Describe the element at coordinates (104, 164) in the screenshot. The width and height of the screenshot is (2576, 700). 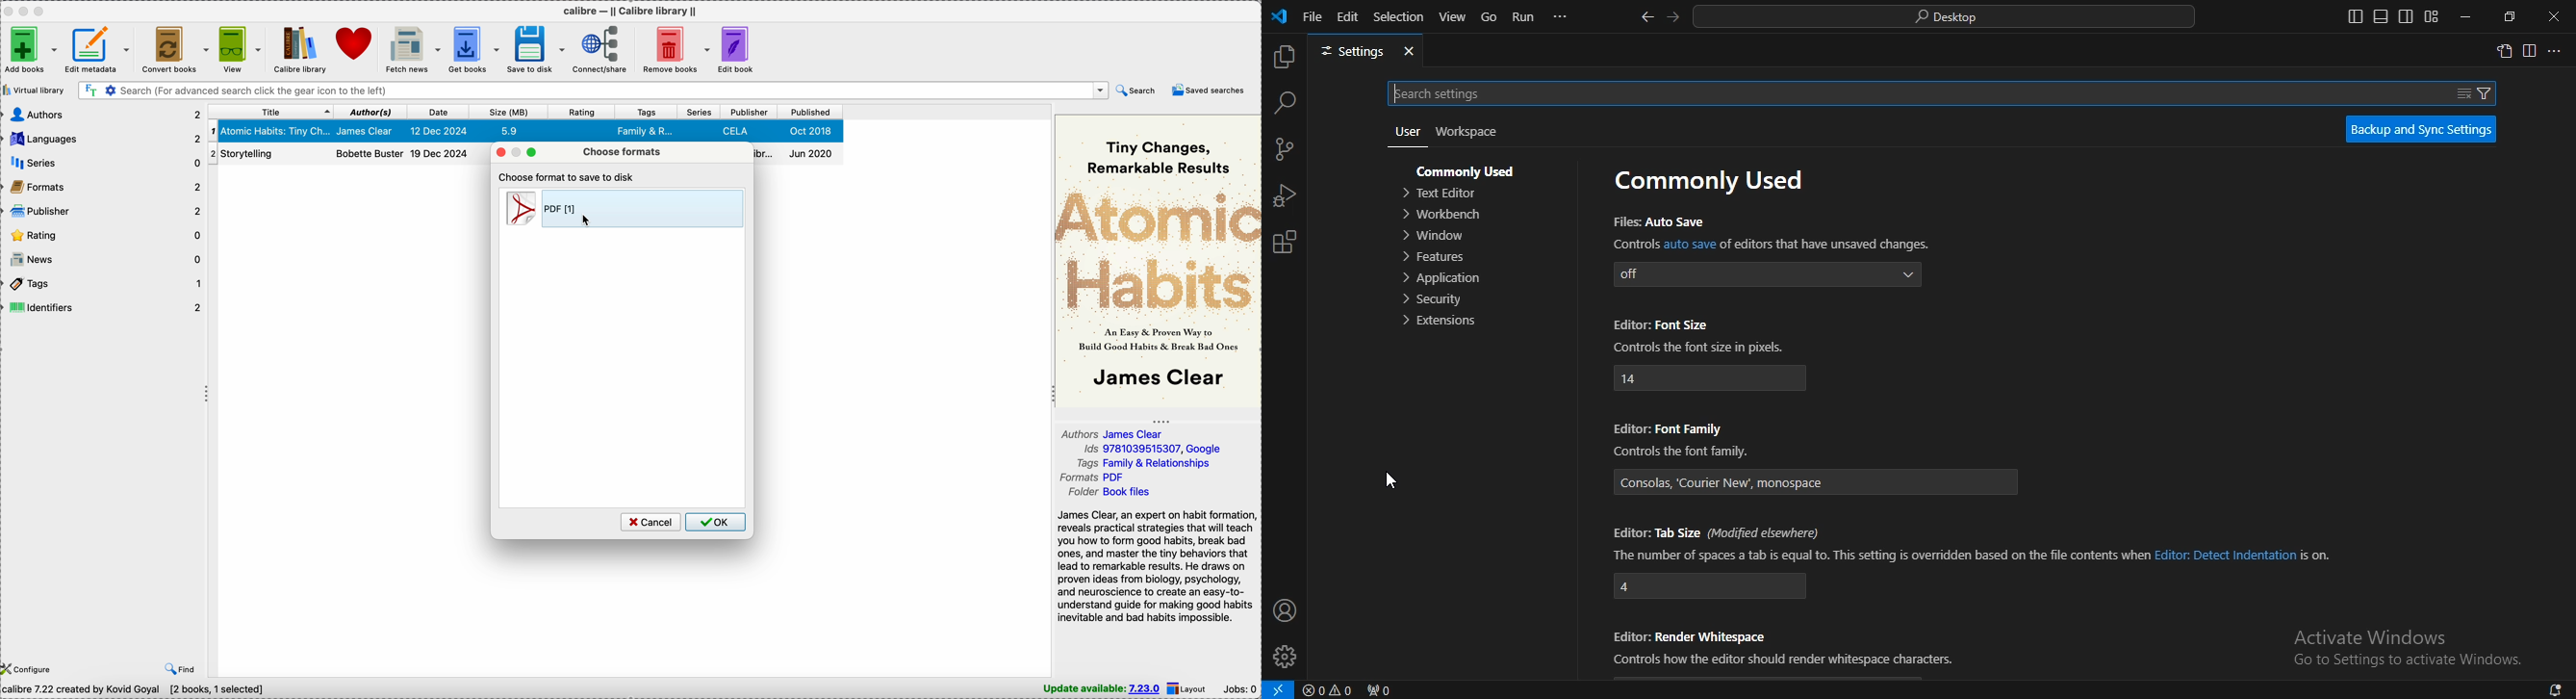
I see `series` at that location.